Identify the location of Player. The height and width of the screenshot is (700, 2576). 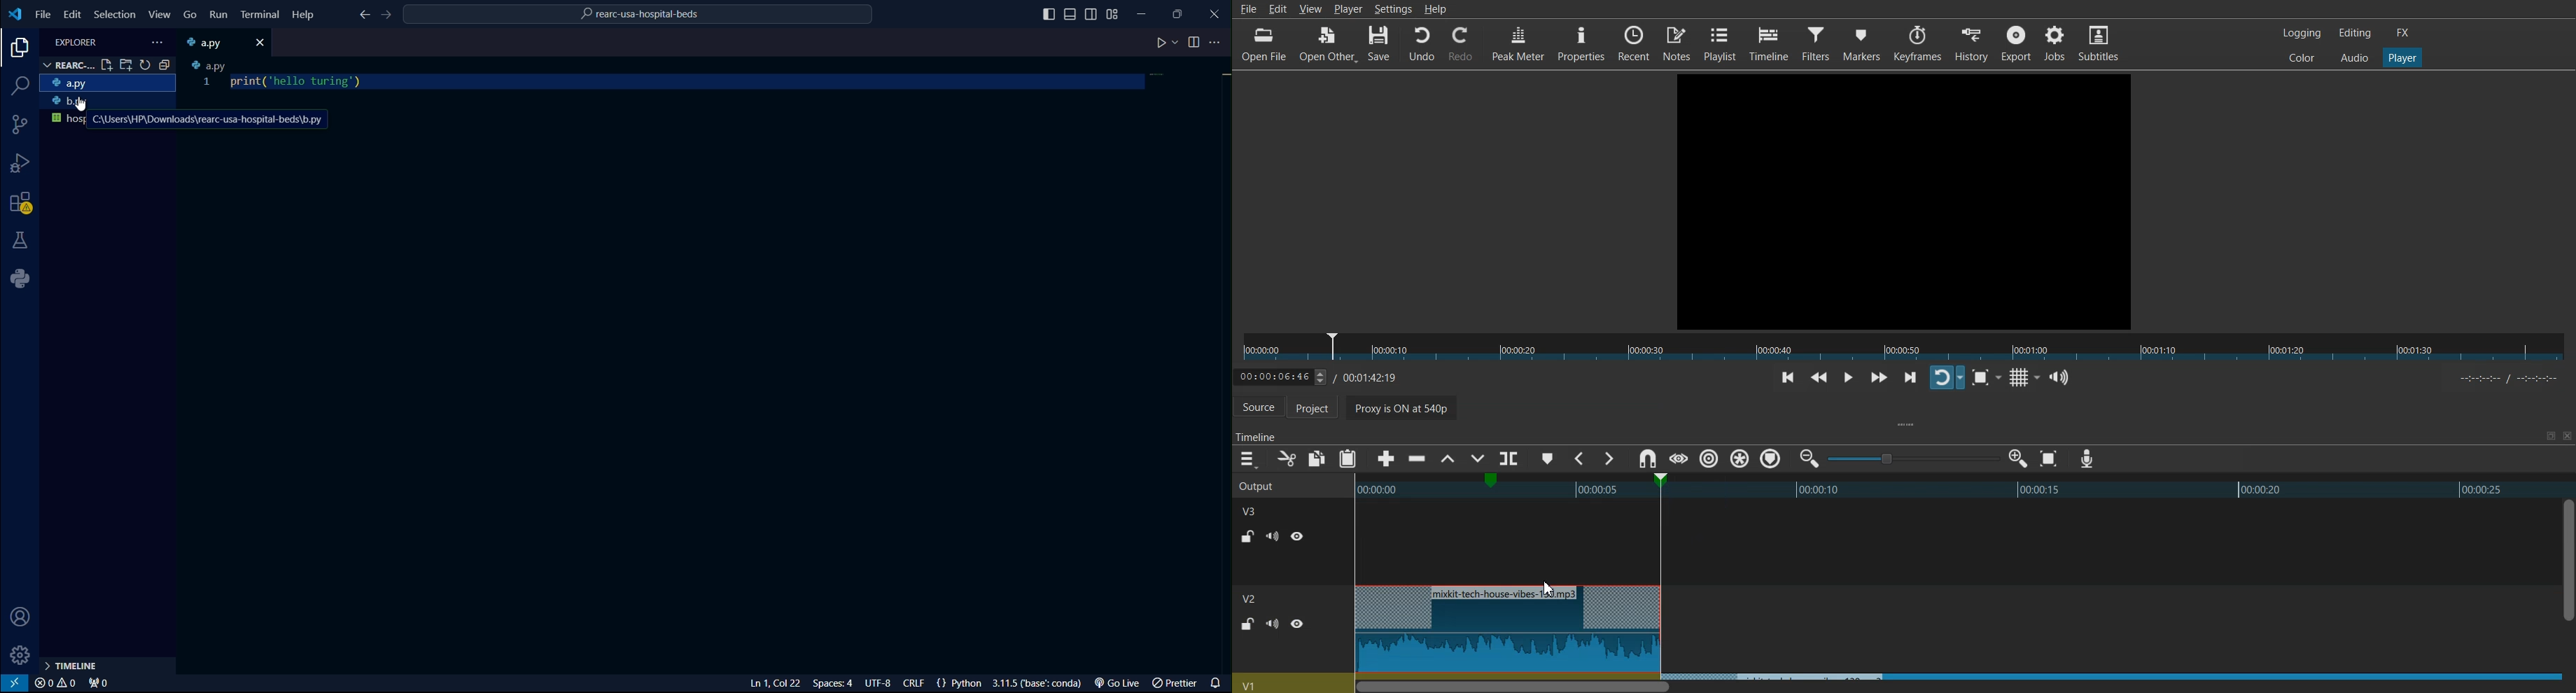
(2403, 58).